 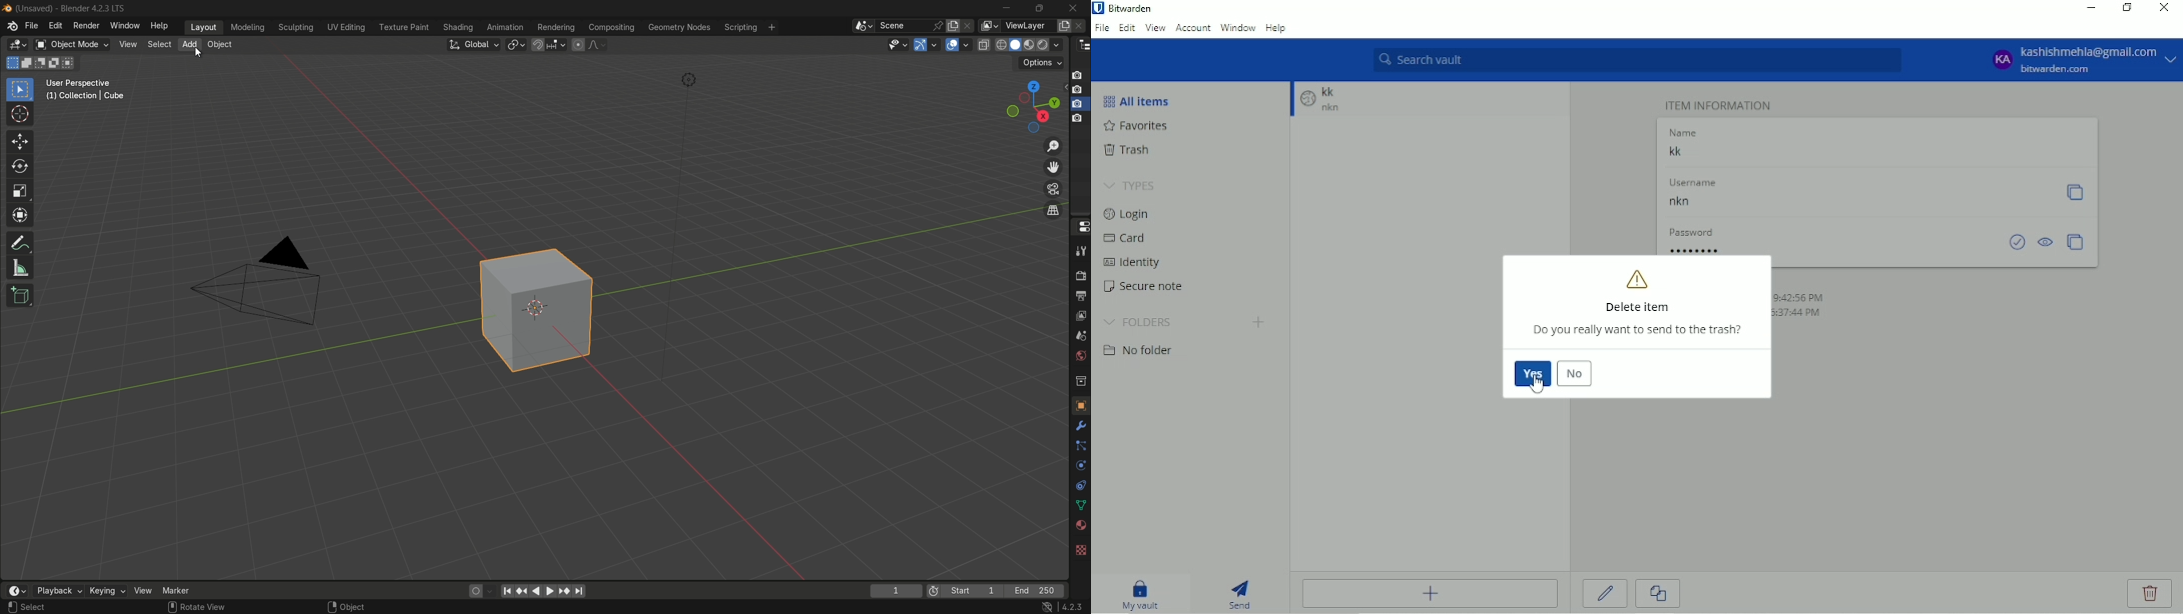 I want to click on Object, so click(x=353, y=607).